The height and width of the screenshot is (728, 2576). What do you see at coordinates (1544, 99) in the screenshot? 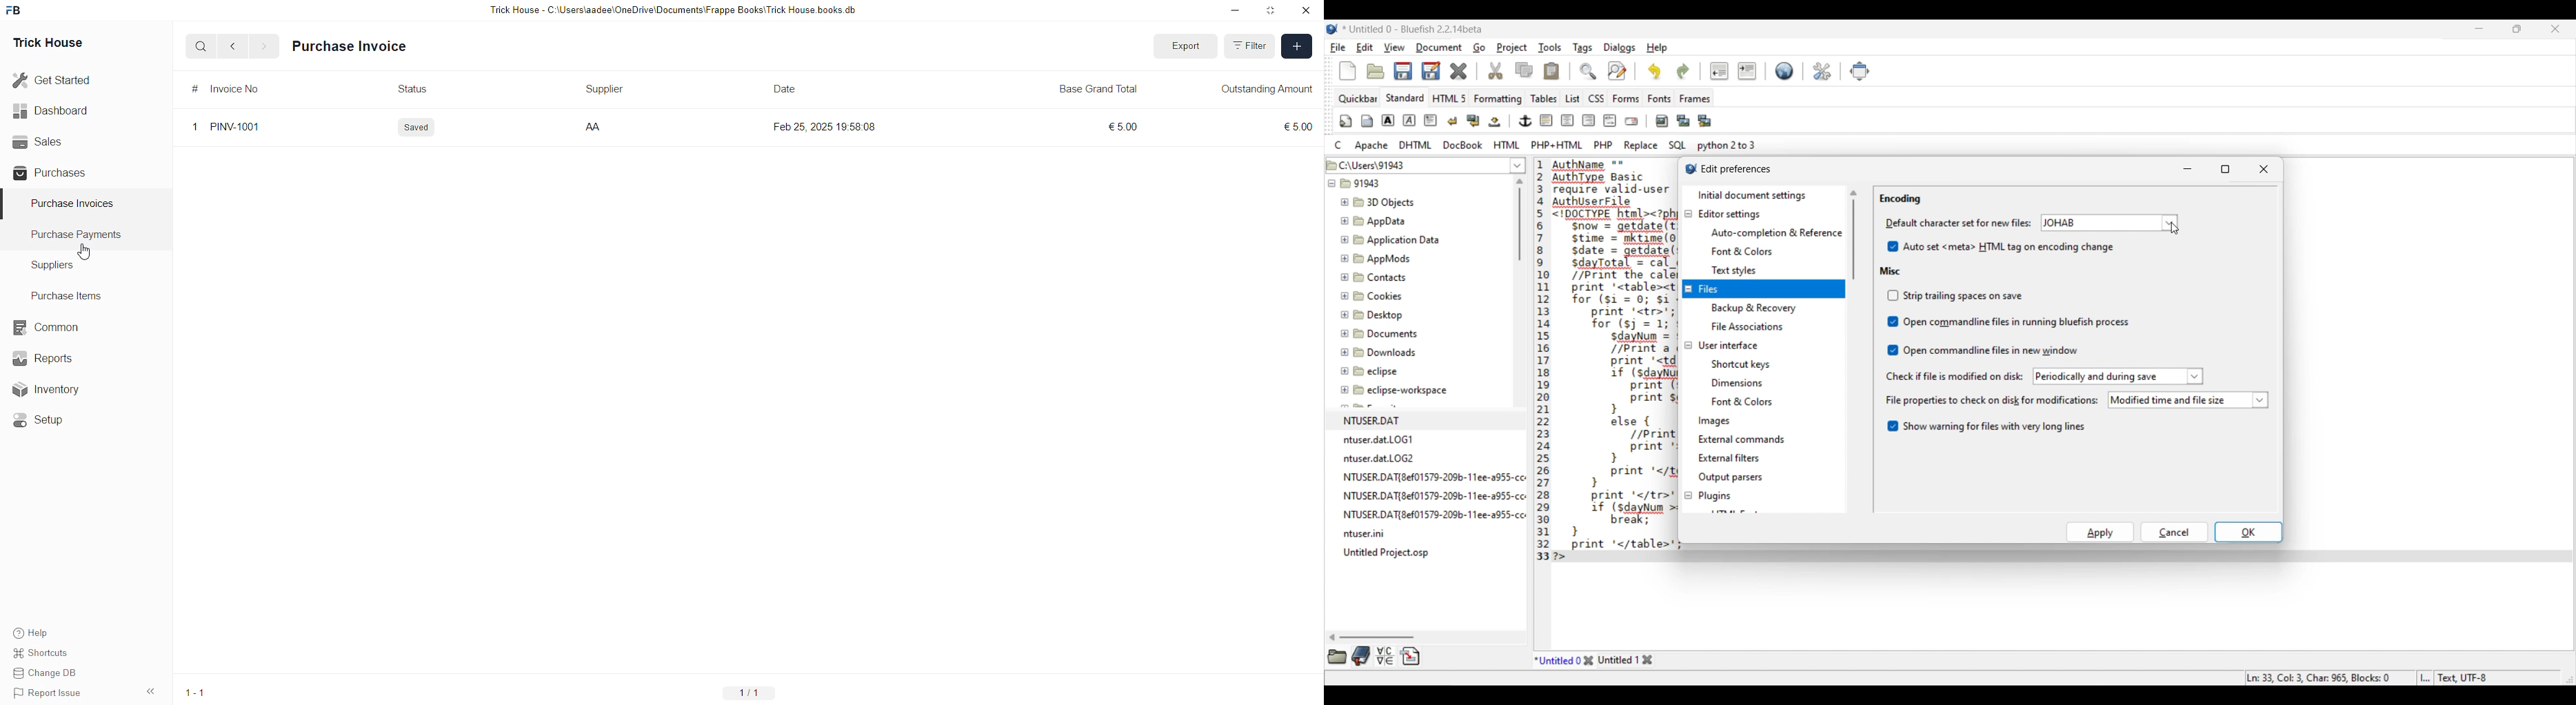
I see `Tables menu` at bounding box center [1544, 99].